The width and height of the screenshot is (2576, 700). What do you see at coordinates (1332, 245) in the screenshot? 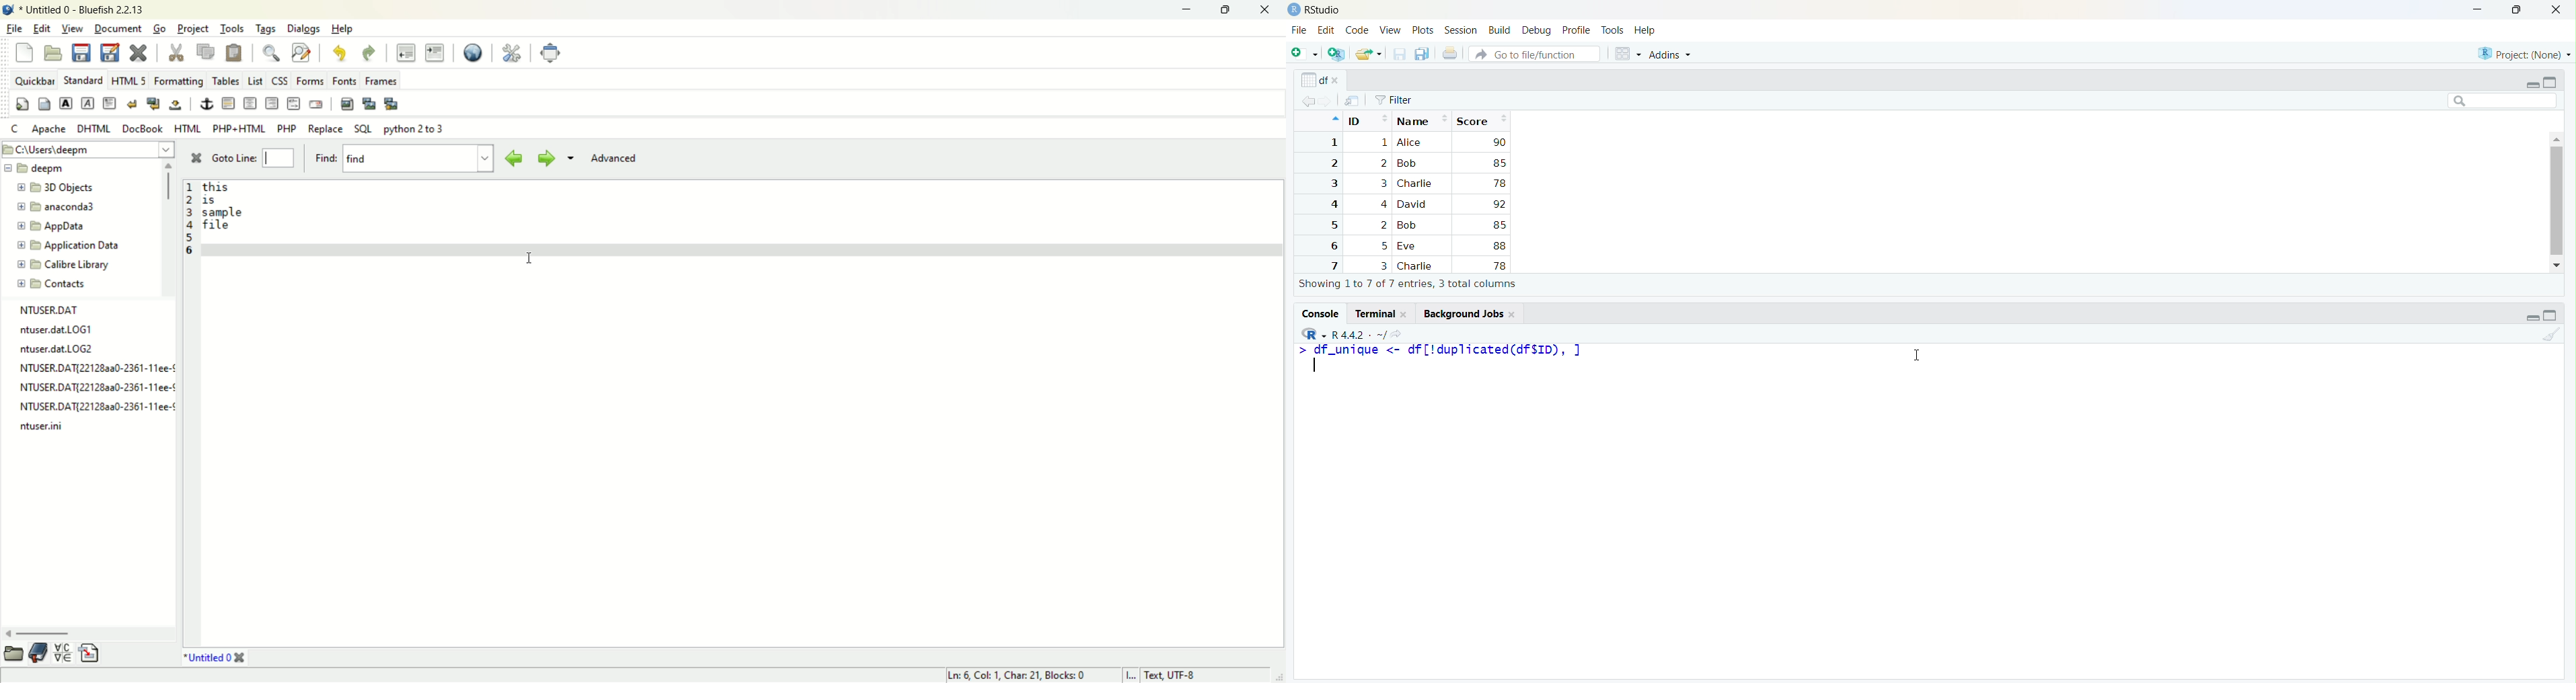
I see `6` at bounding box center [1332, 245].